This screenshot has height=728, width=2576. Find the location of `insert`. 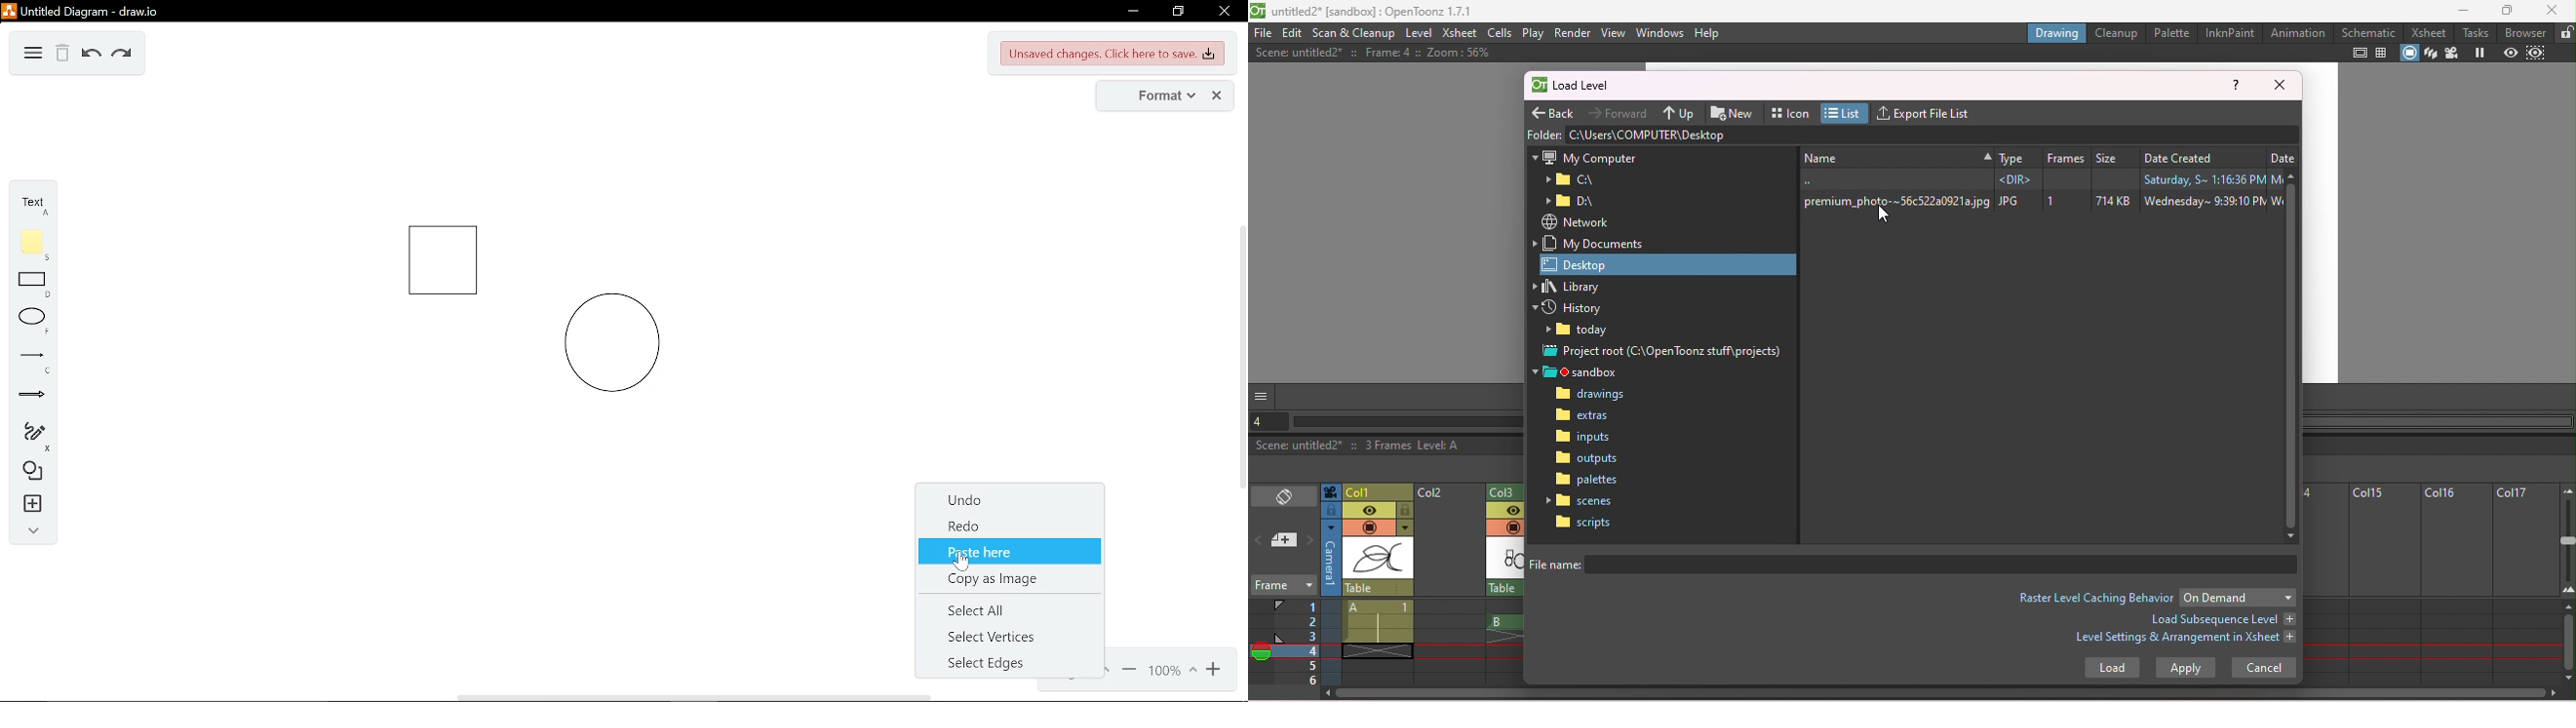

insert is located at coordinates (29, 504).